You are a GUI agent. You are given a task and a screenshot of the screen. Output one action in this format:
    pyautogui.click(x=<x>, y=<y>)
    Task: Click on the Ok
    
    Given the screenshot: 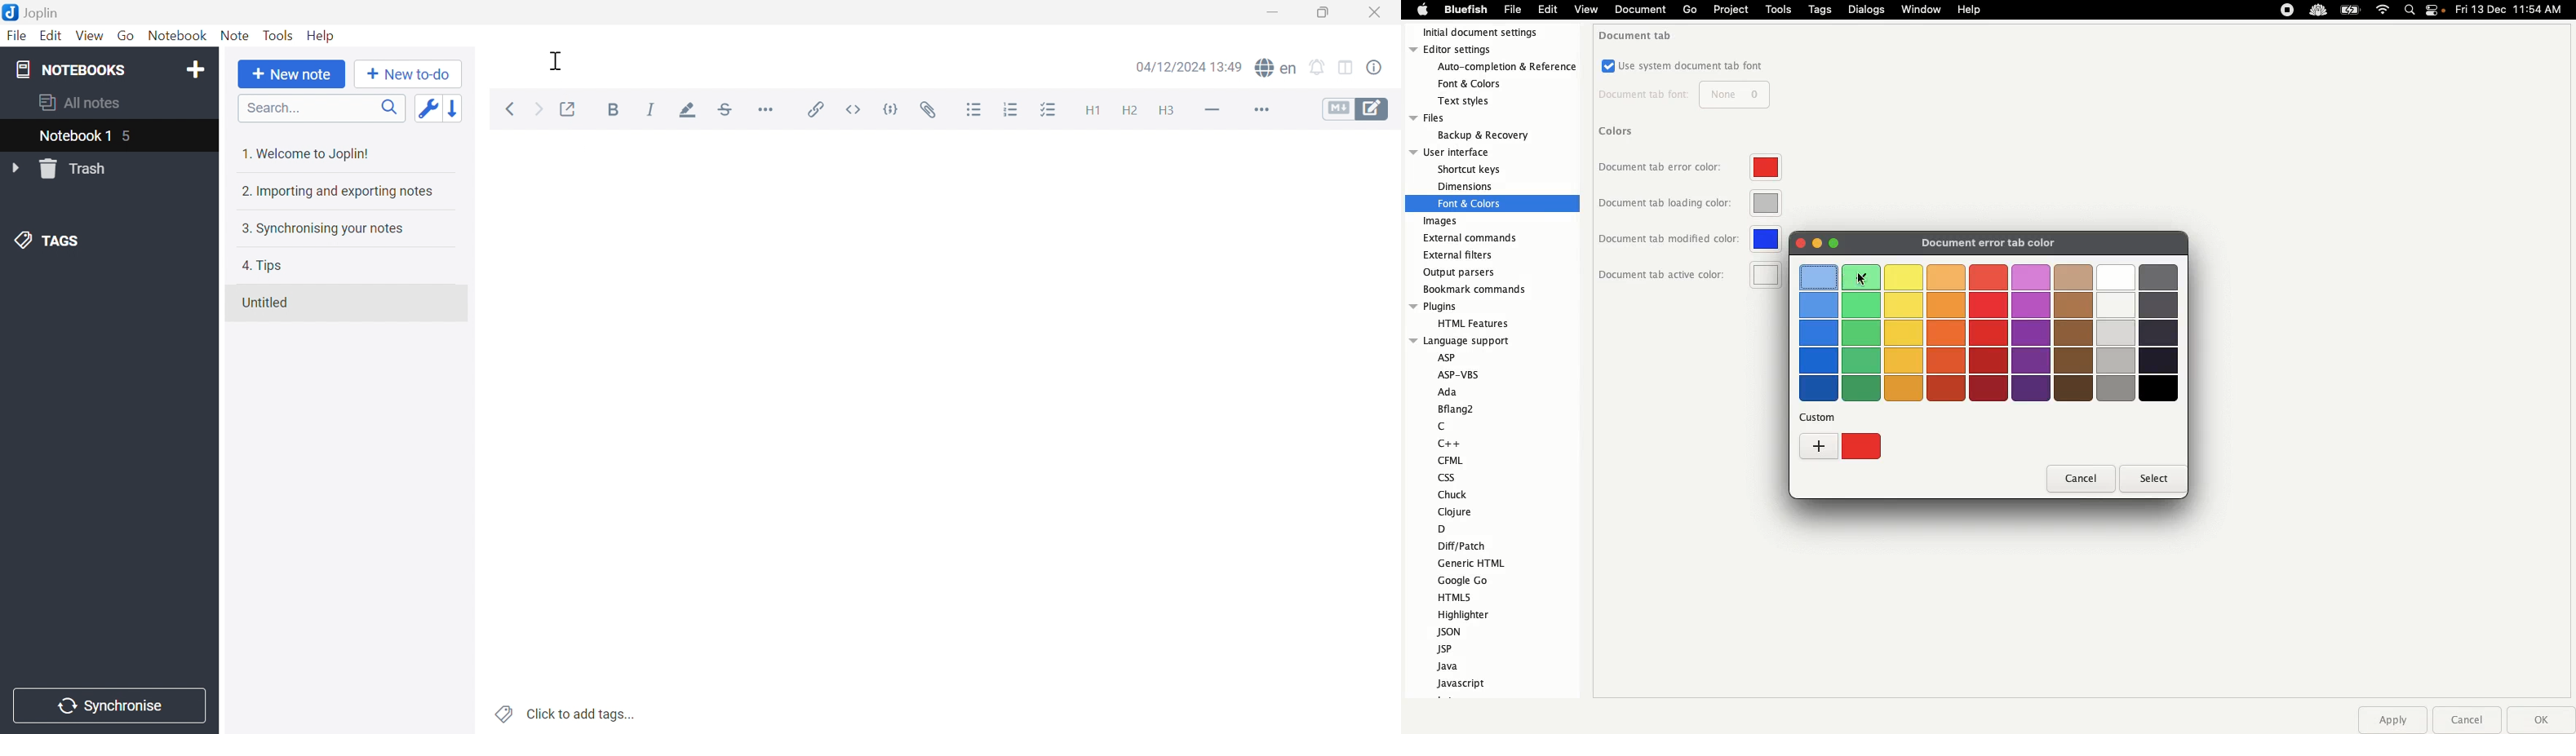 What is the action you would take?
    pyautogui.click(x=2538, y=719)
    